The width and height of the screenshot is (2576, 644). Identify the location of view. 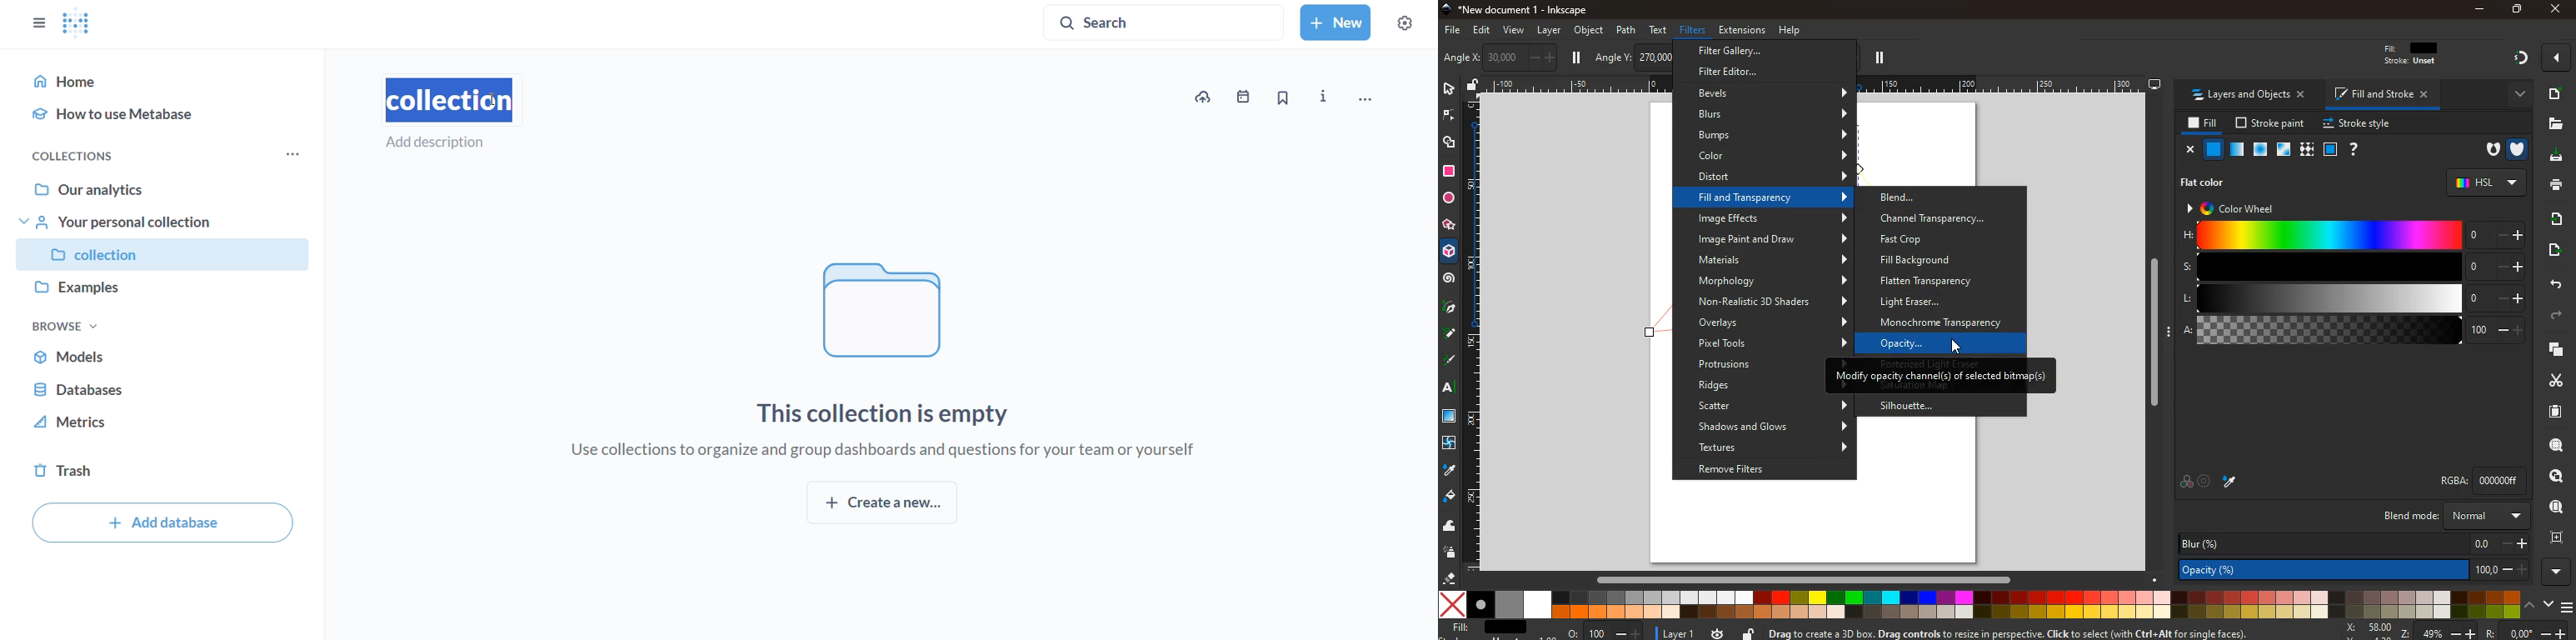
(1515, 31).